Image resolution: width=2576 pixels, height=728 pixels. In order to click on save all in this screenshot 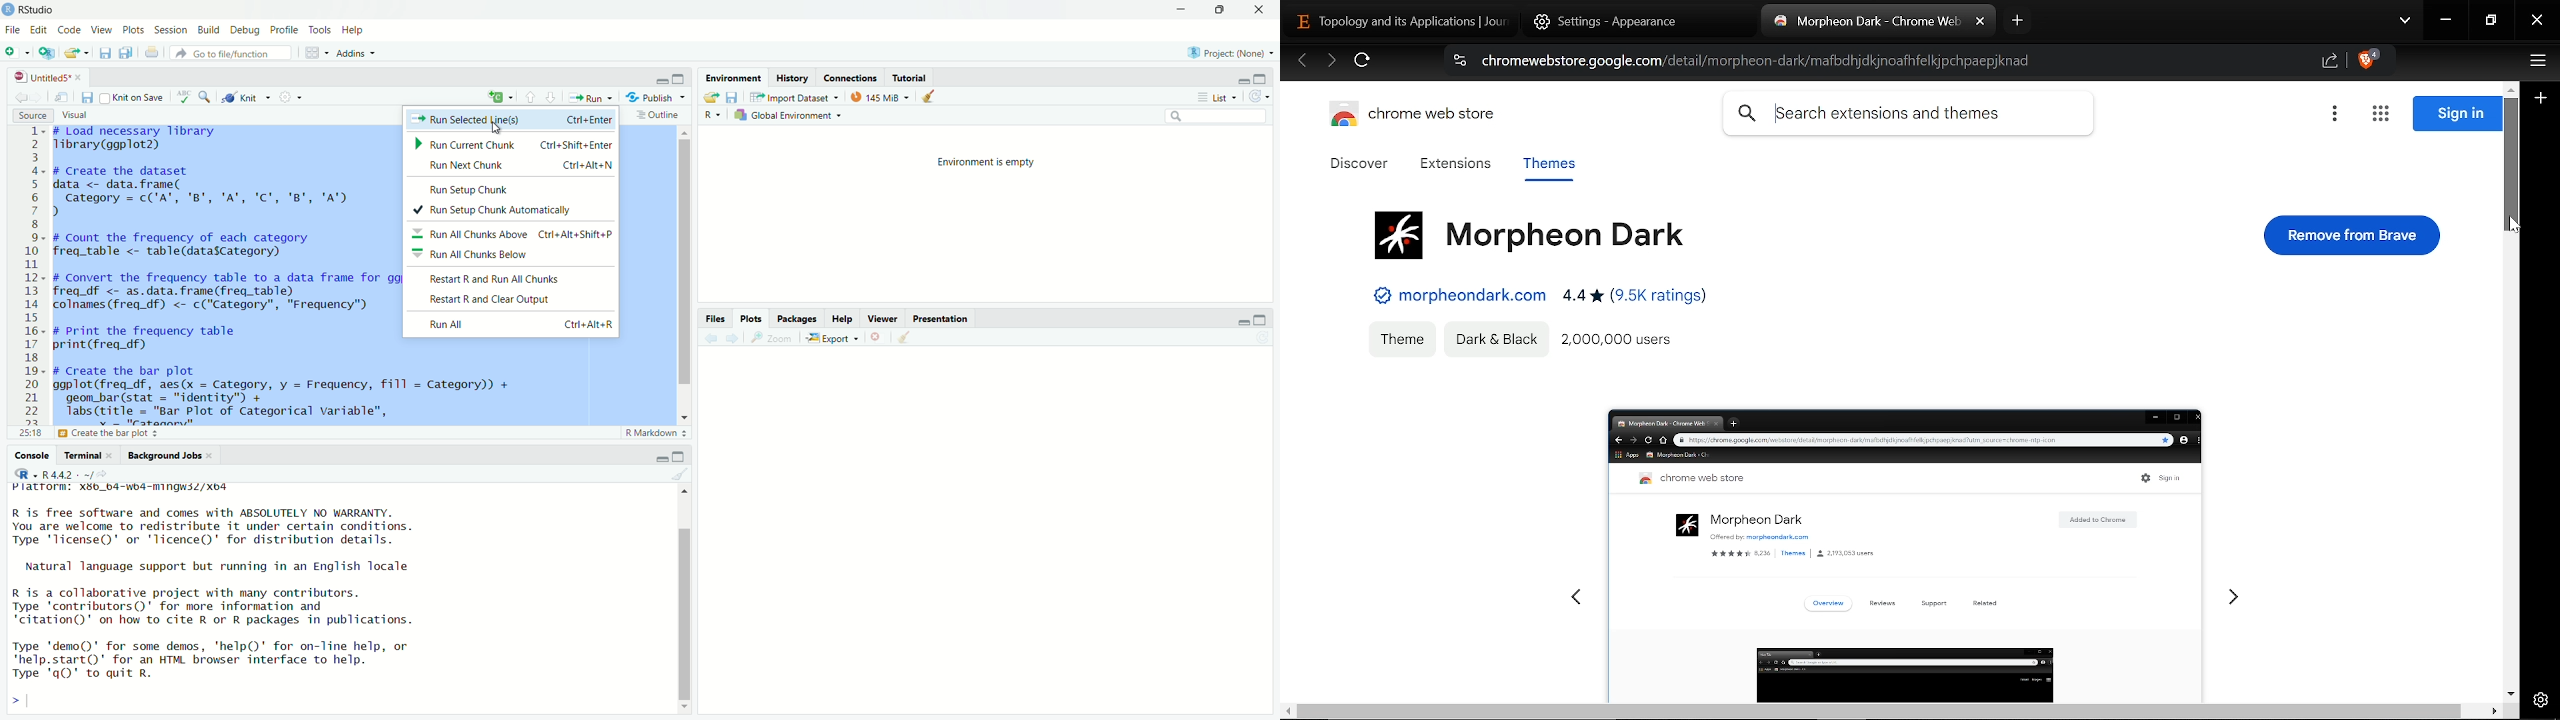, I will do `click(129, 53)`.